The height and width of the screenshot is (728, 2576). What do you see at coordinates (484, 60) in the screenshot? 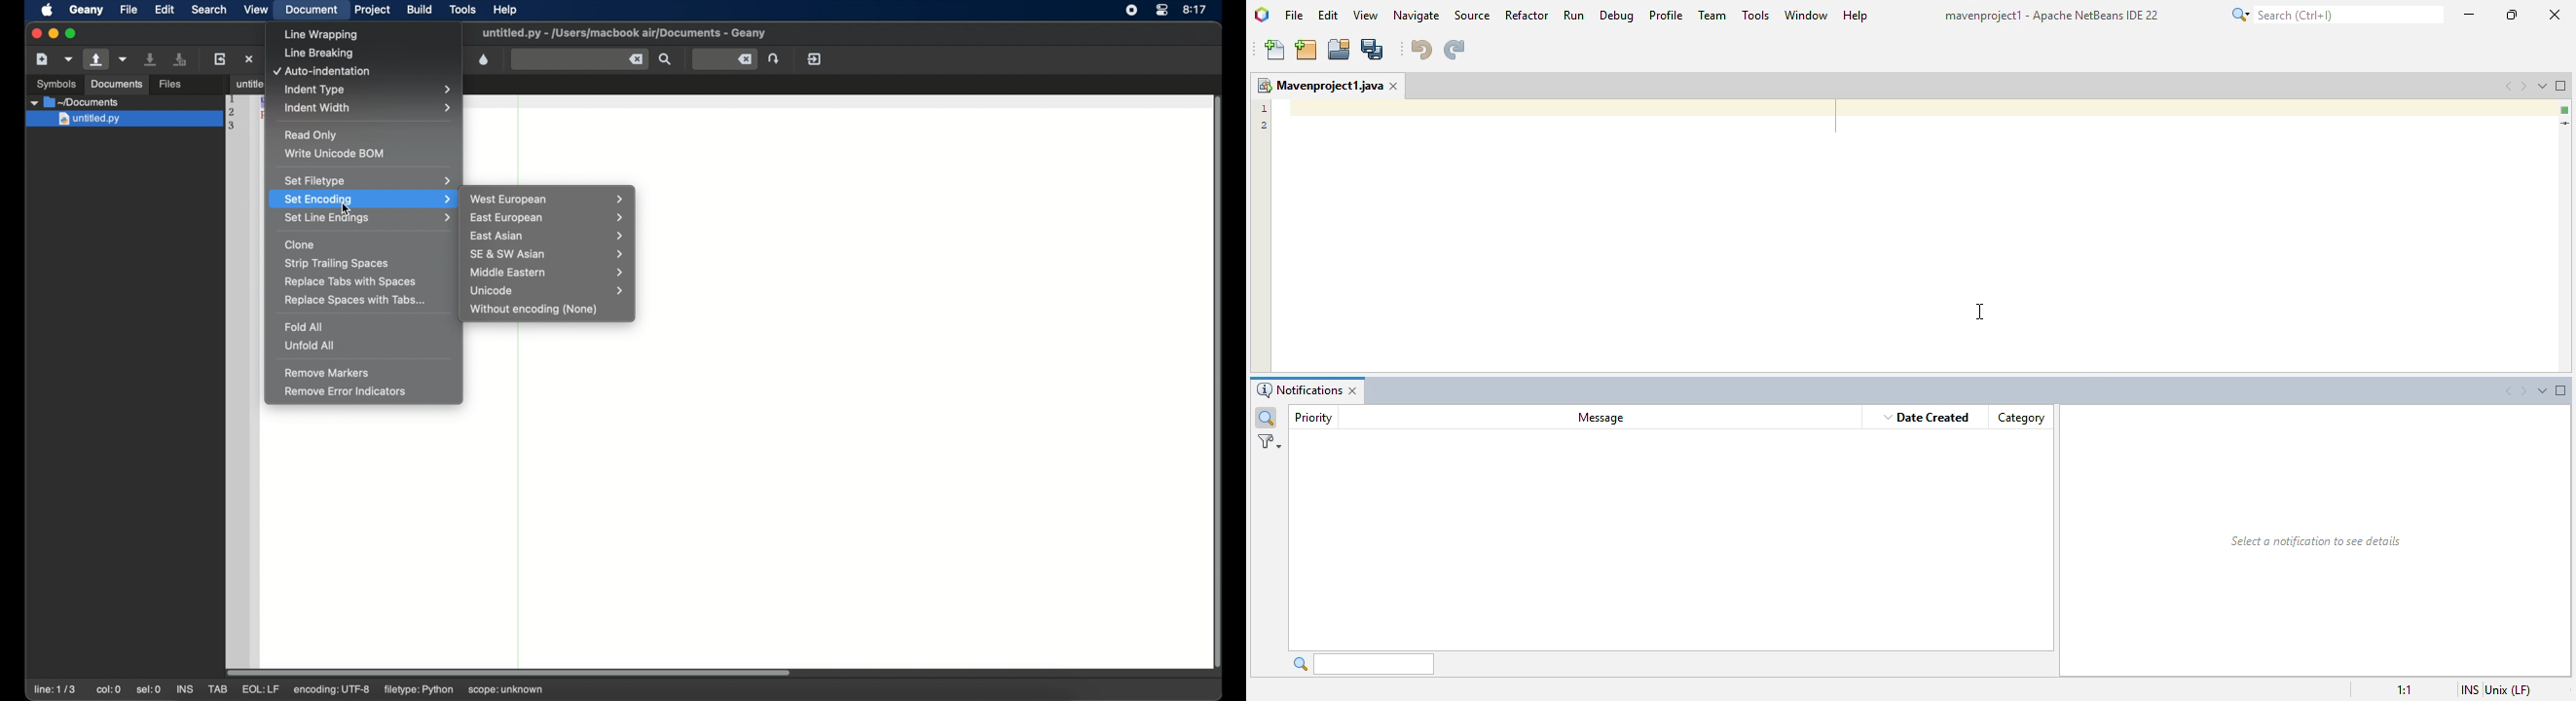
I see `open a color chooser dialog` at bounding box center [484, 60].